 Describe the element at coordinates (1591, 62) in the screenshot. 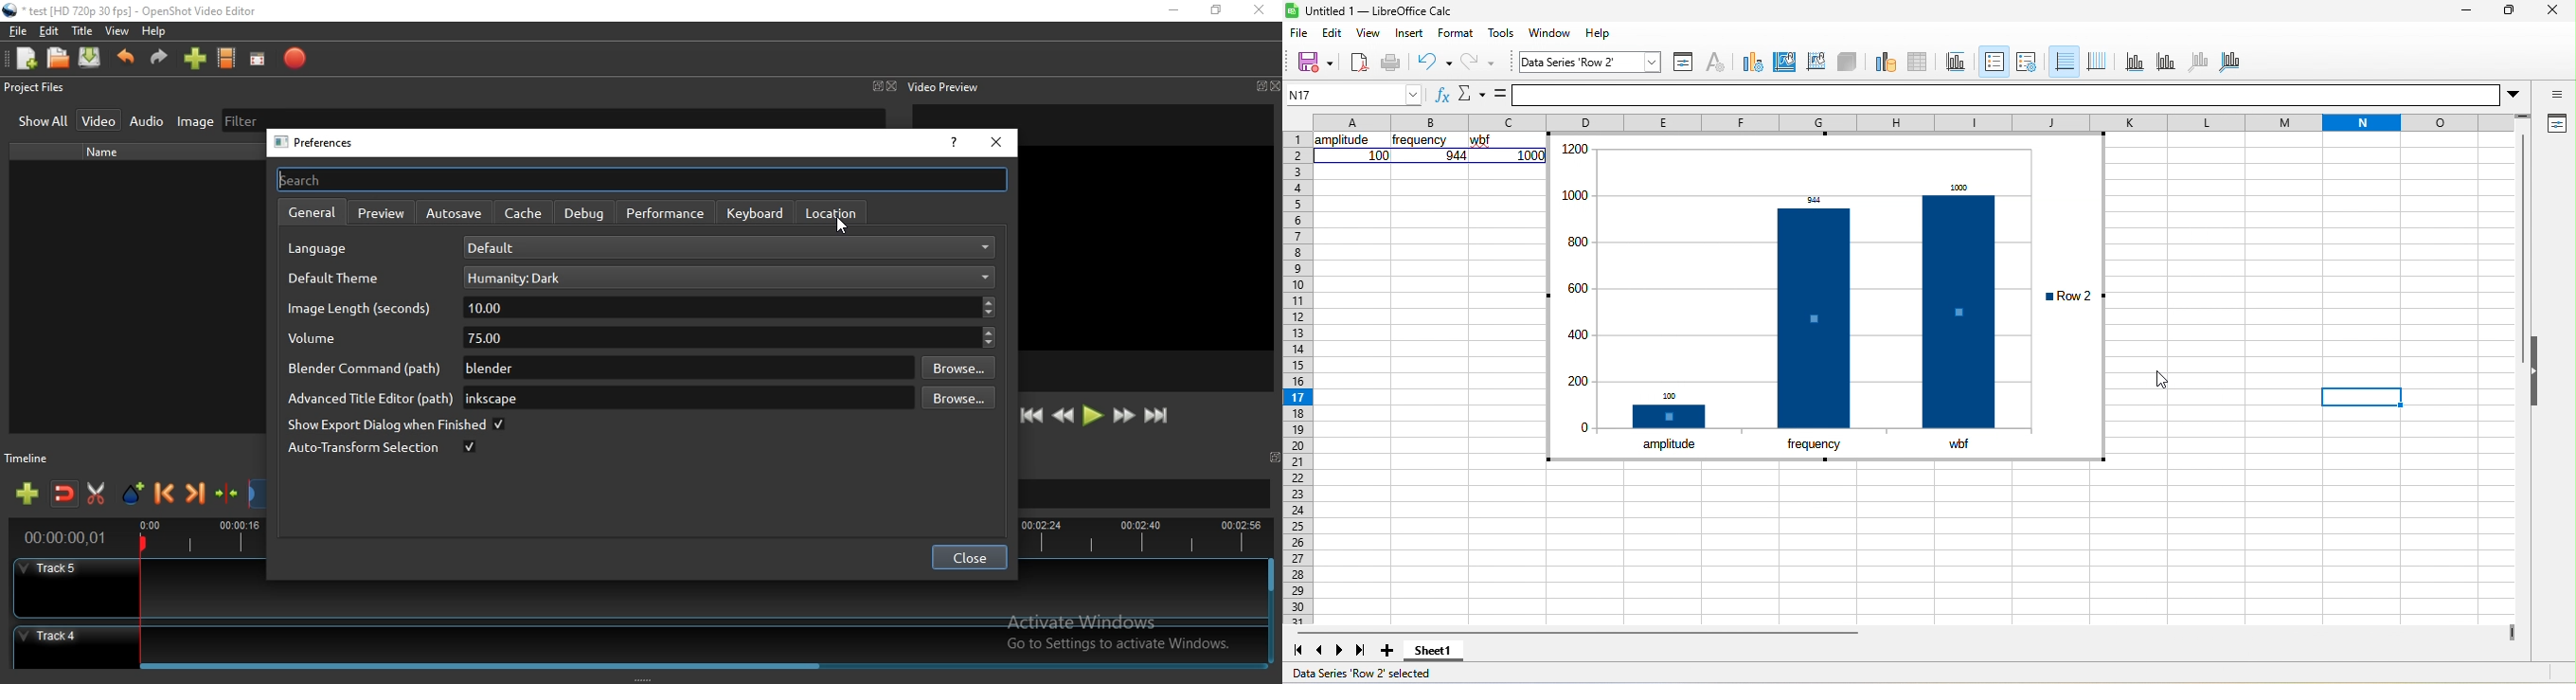

I see `chart area` at that location.